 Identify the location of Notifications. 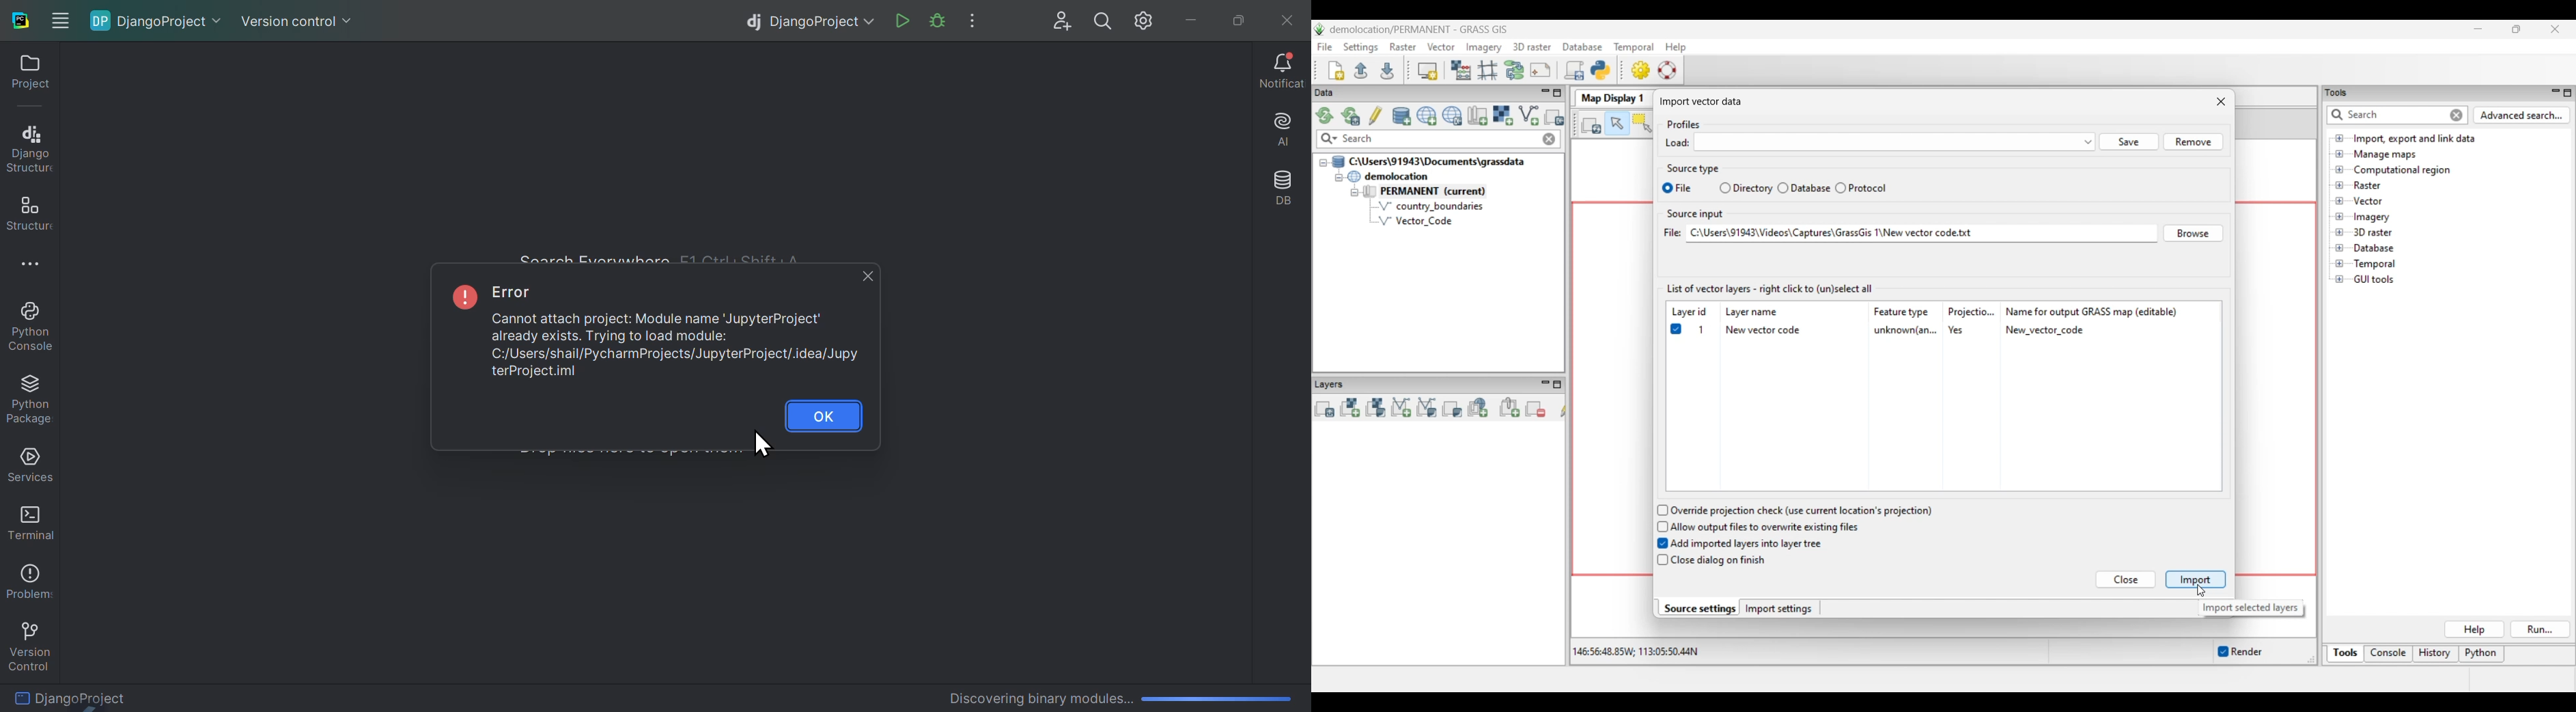
(1282, 72).